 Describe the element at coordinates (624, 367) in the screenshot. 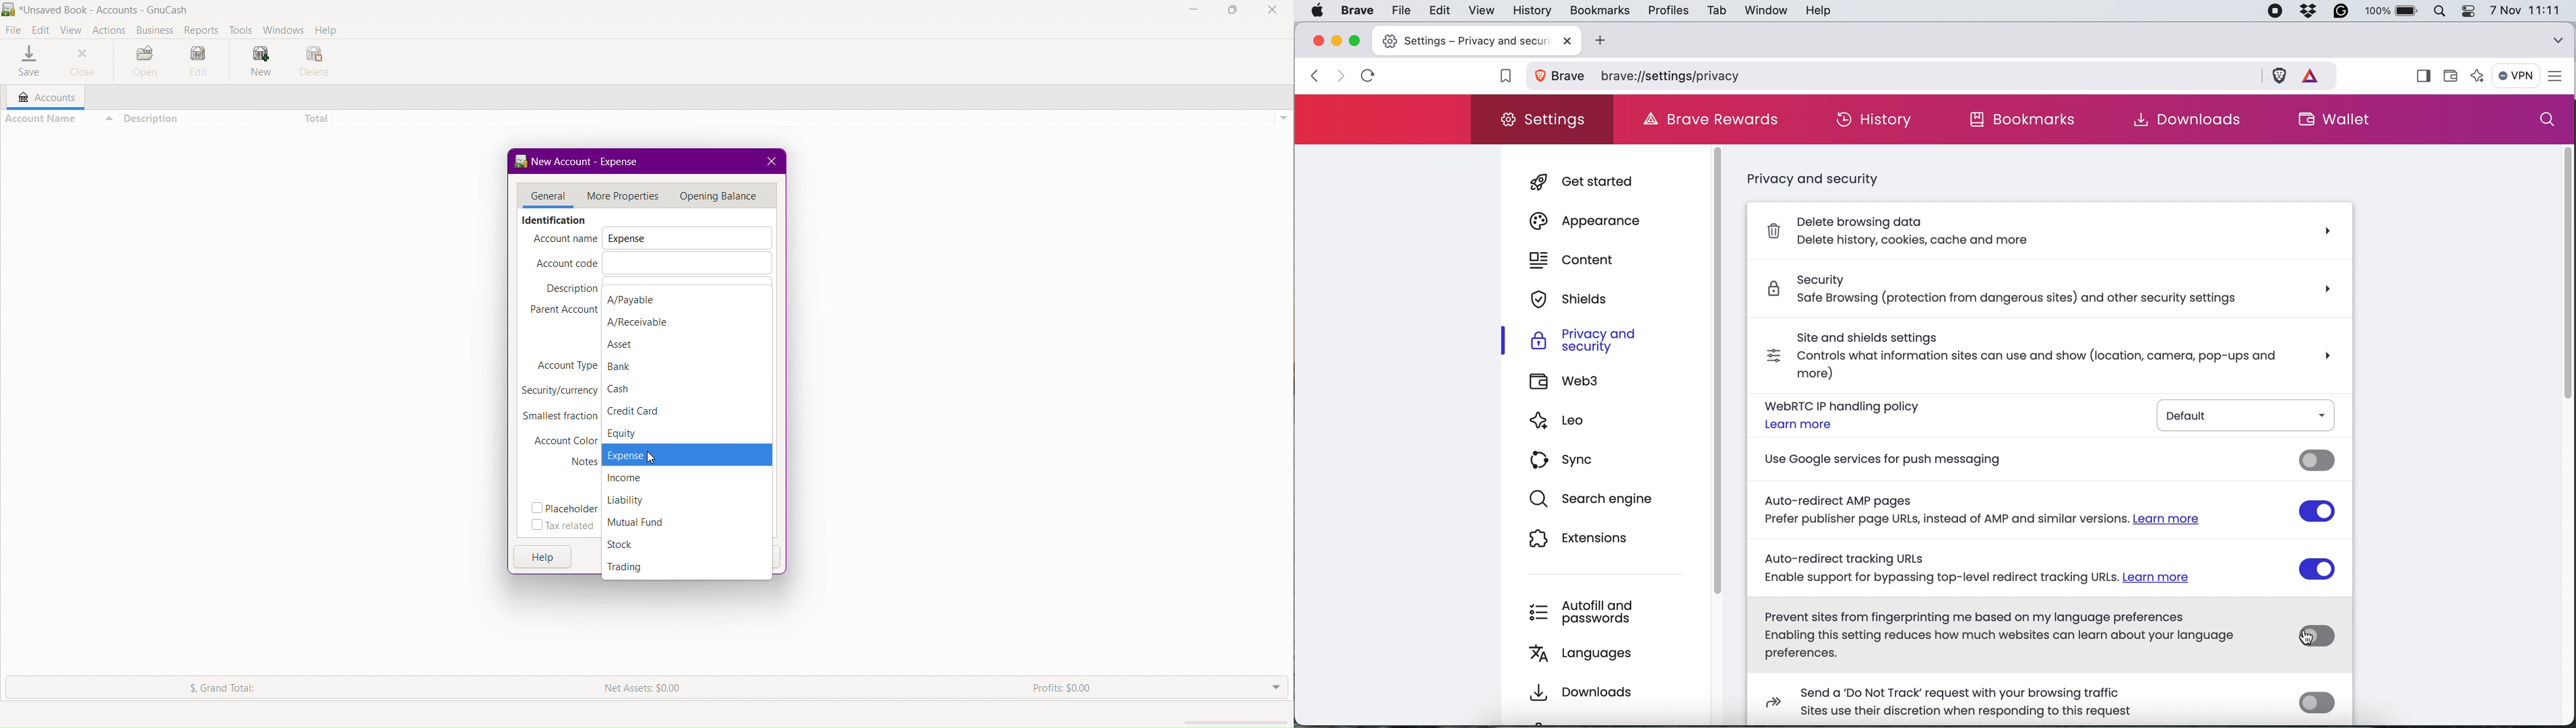

I see `Bank` at that location.